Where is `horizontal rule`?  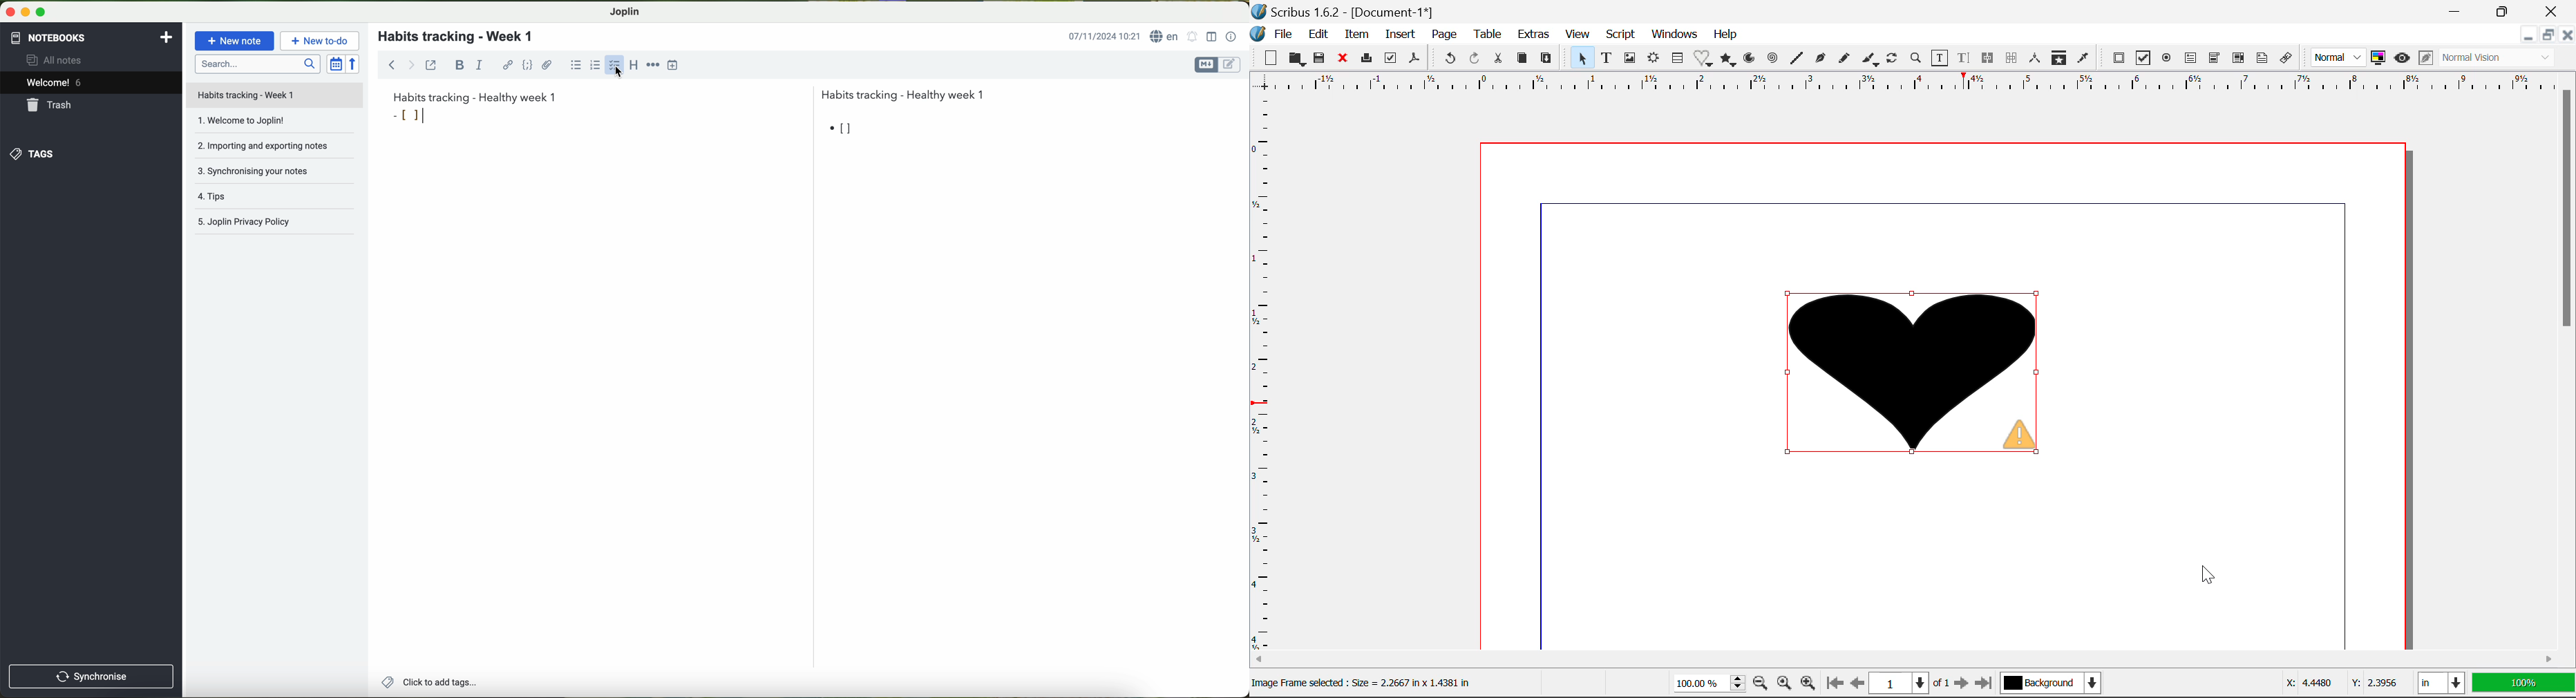
horizontal rule is located at coordinates (653, 65).